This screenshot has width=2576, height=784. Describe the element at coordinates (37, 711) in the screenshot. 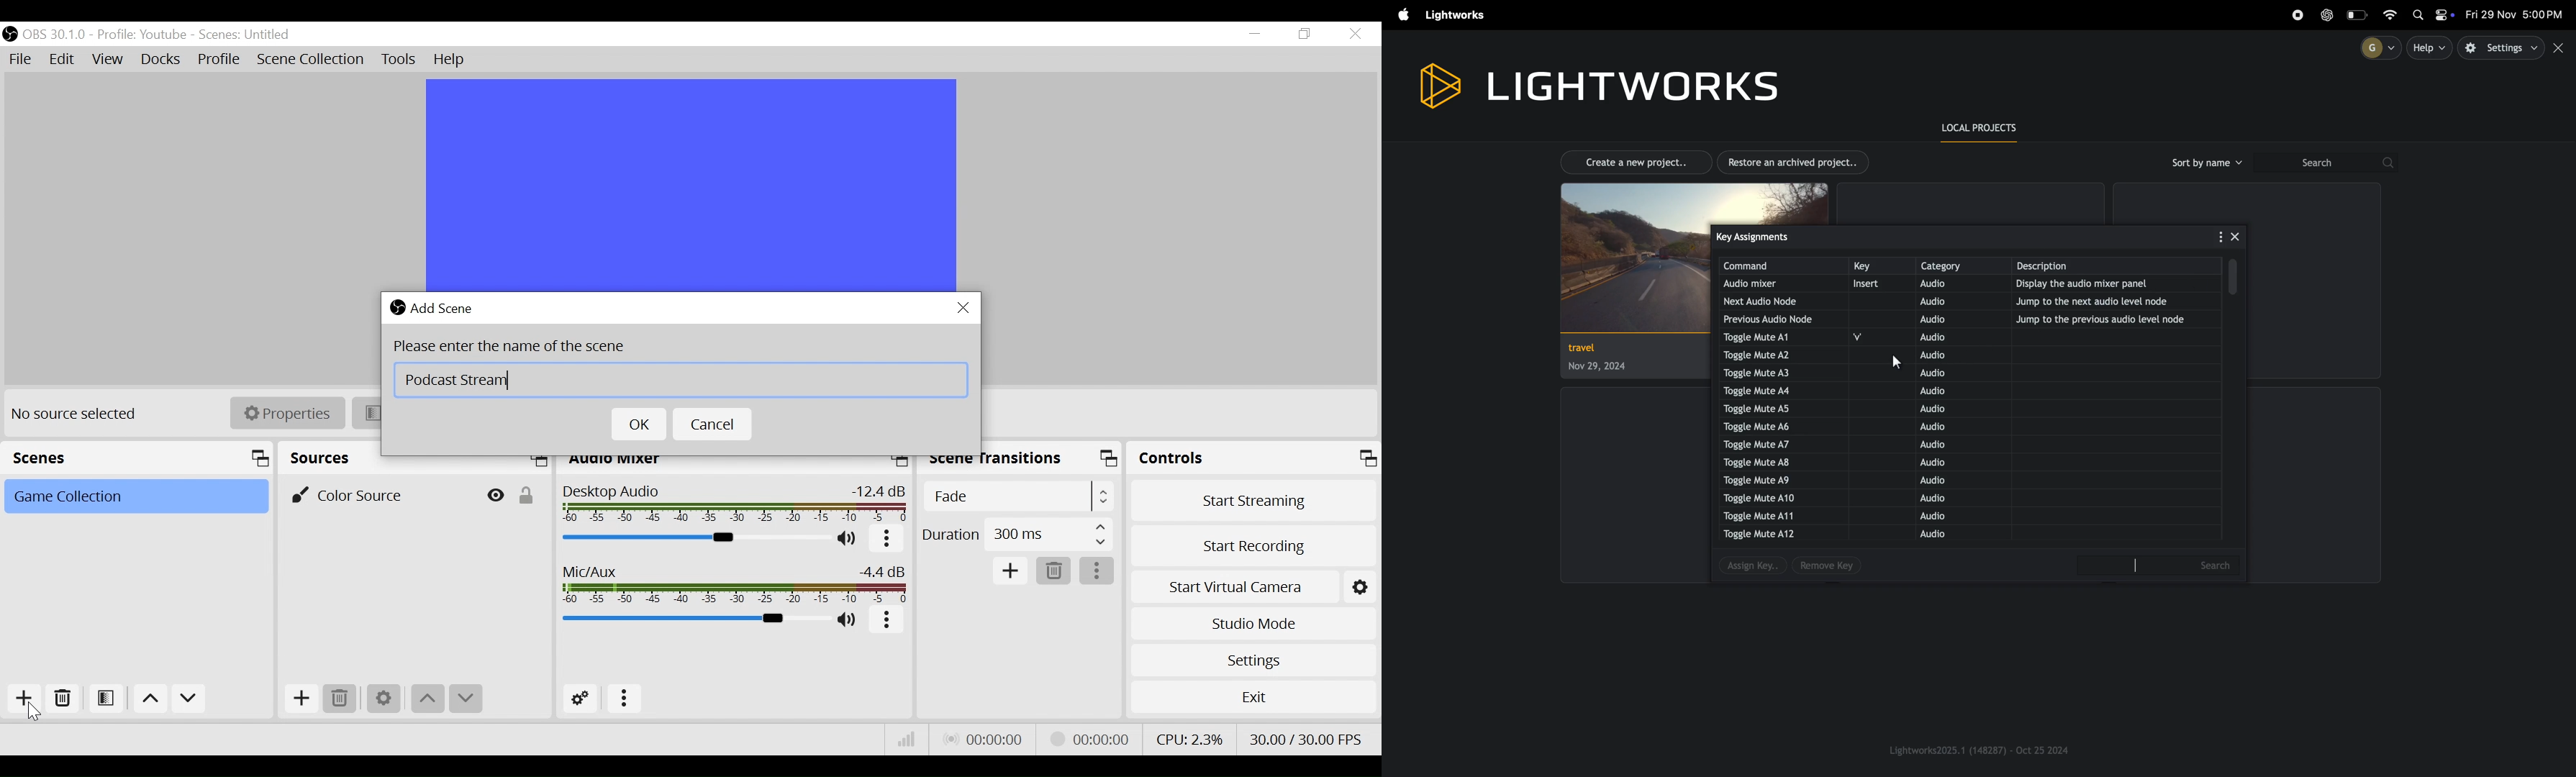

I see `Cursor` at that location.